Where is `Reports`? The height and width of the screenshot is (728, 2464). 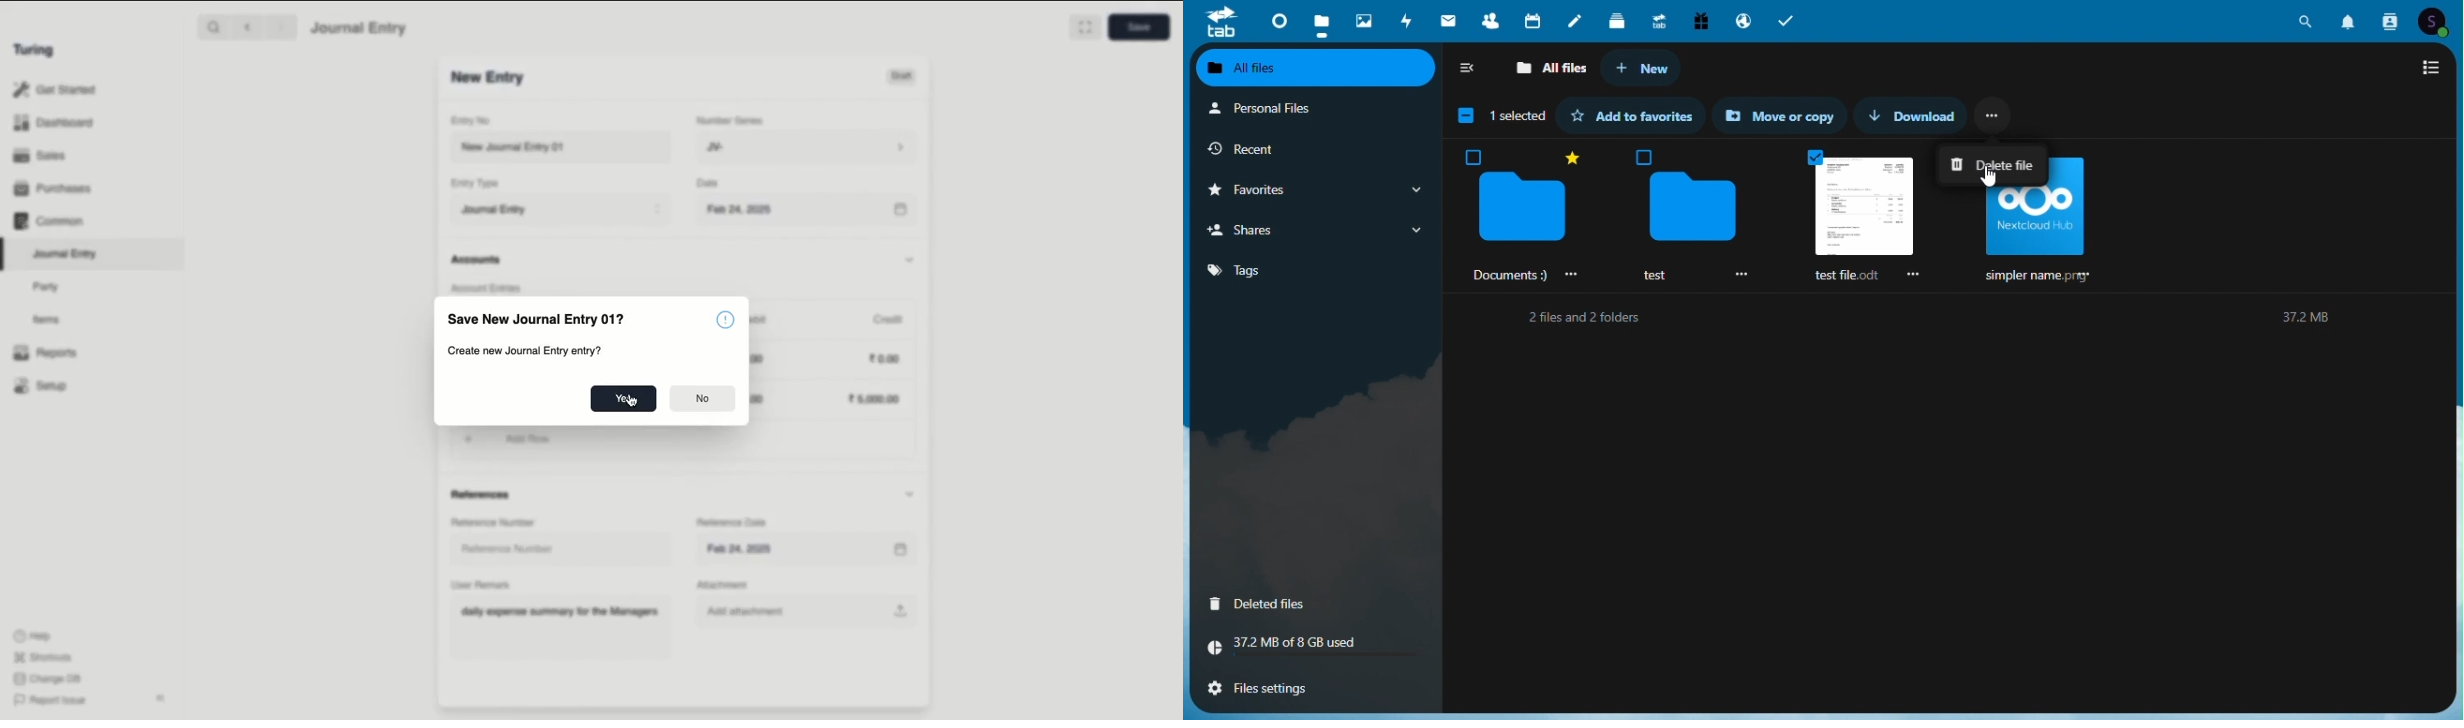
Reports is located at coordinates (45, 353).